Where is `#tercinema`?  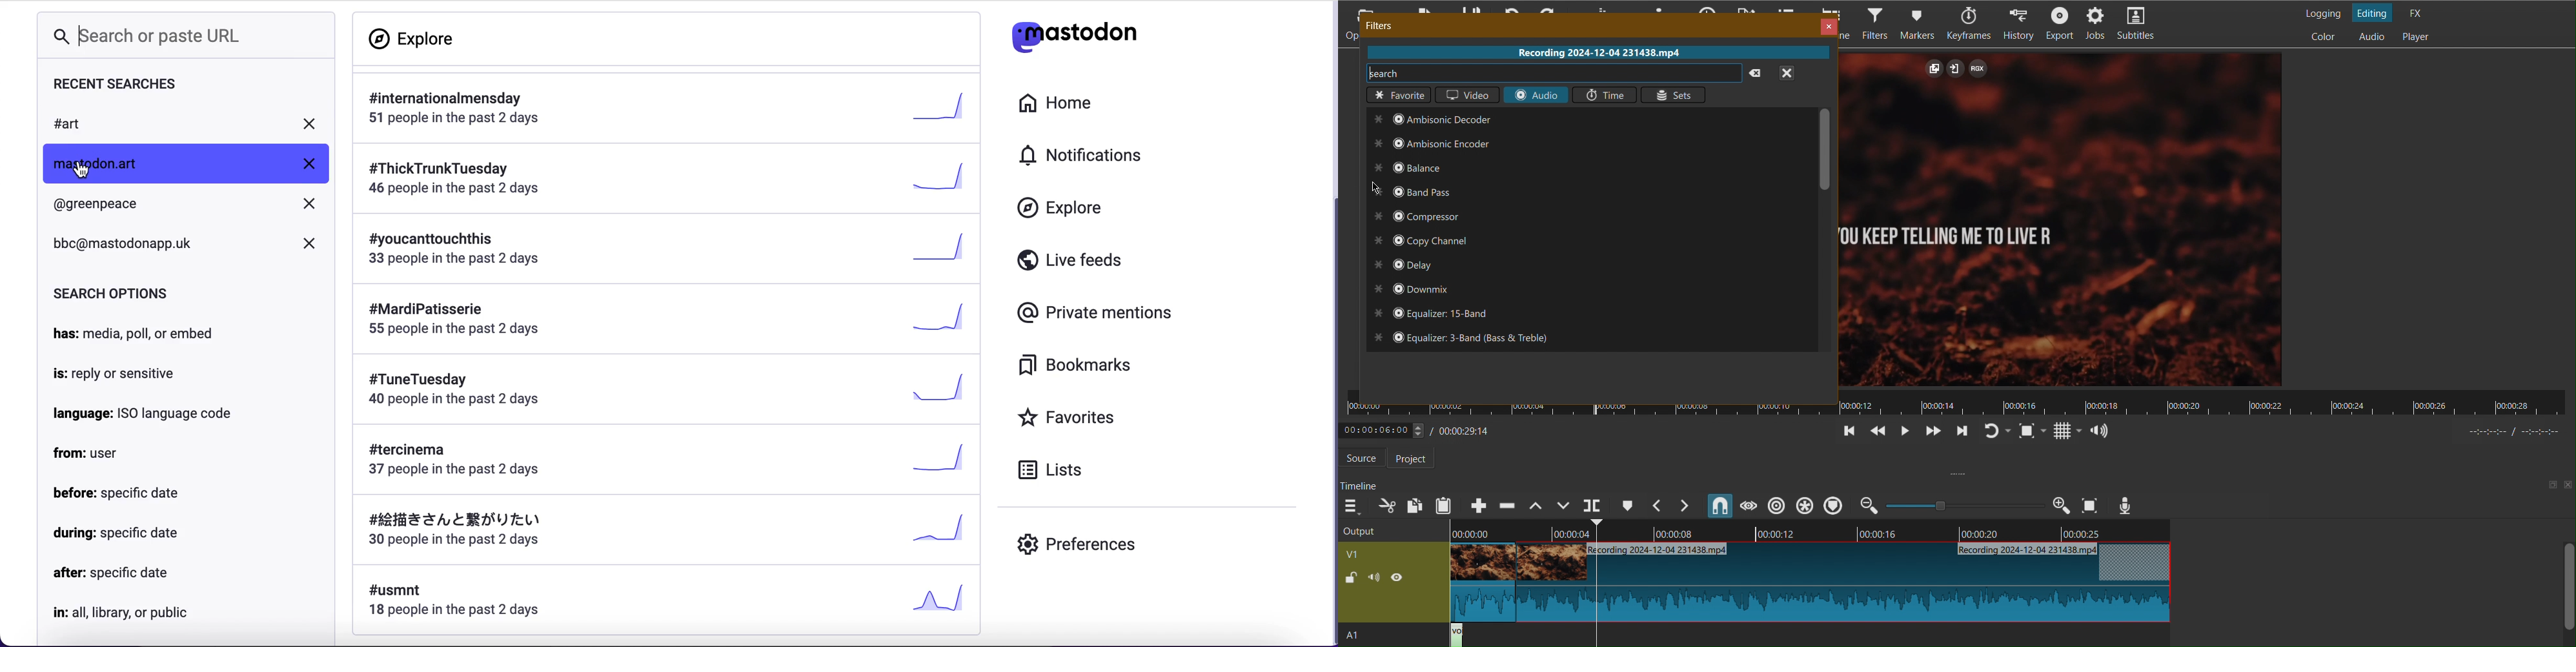 #tercinema is located at coordinates (665, 460).